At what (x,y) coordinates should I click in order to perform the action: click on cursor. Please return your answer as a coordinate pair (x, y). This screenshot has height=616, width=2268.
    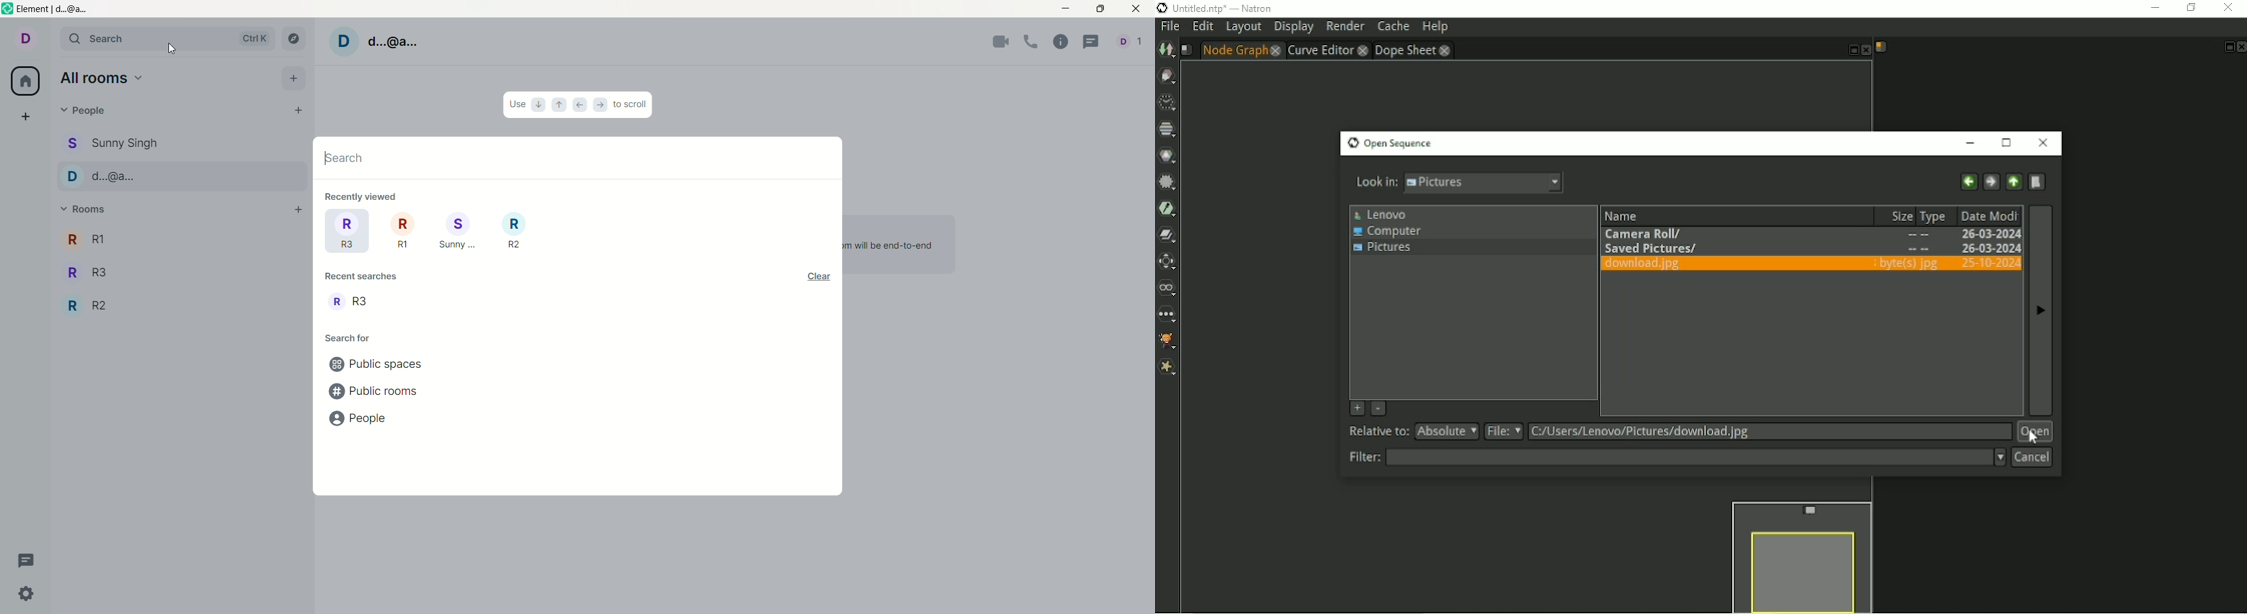
    Looking at the image, I should click on (344, 155).